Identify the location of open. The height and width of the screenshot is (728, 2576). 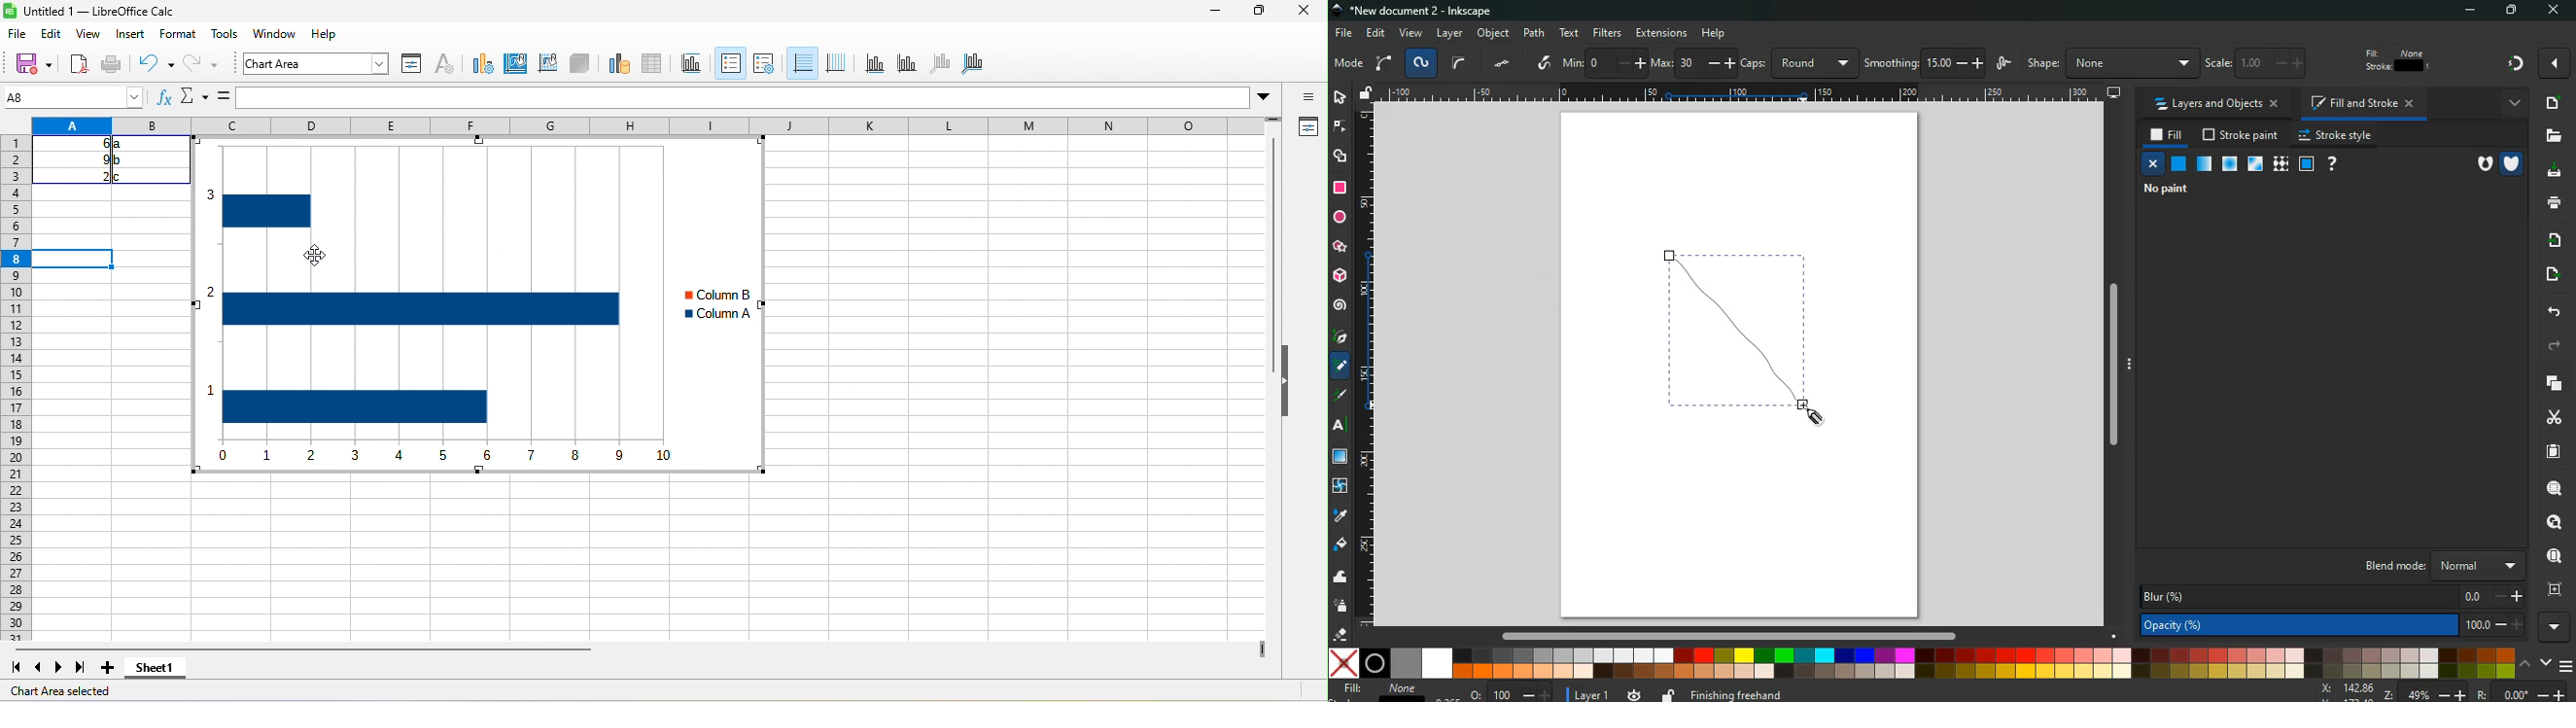
(77, 62).